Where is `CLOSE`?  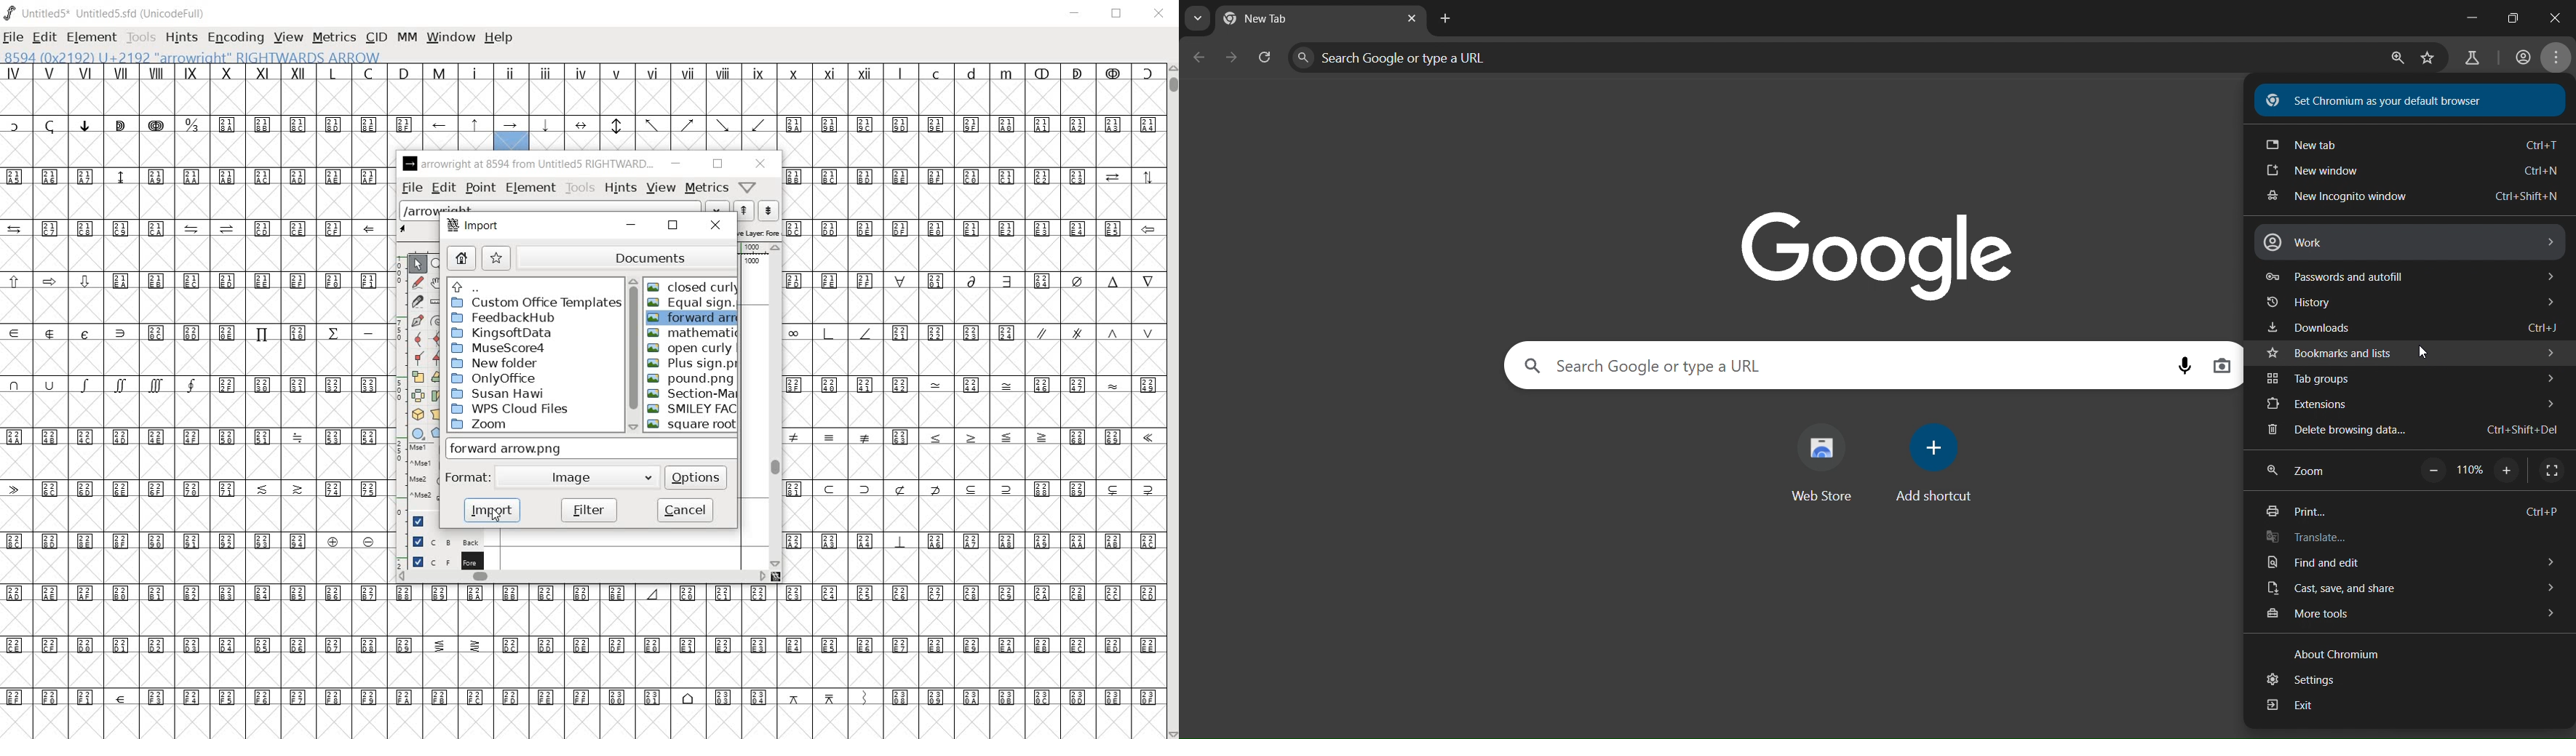
CLOSE is located at coordinates (1159, 15).